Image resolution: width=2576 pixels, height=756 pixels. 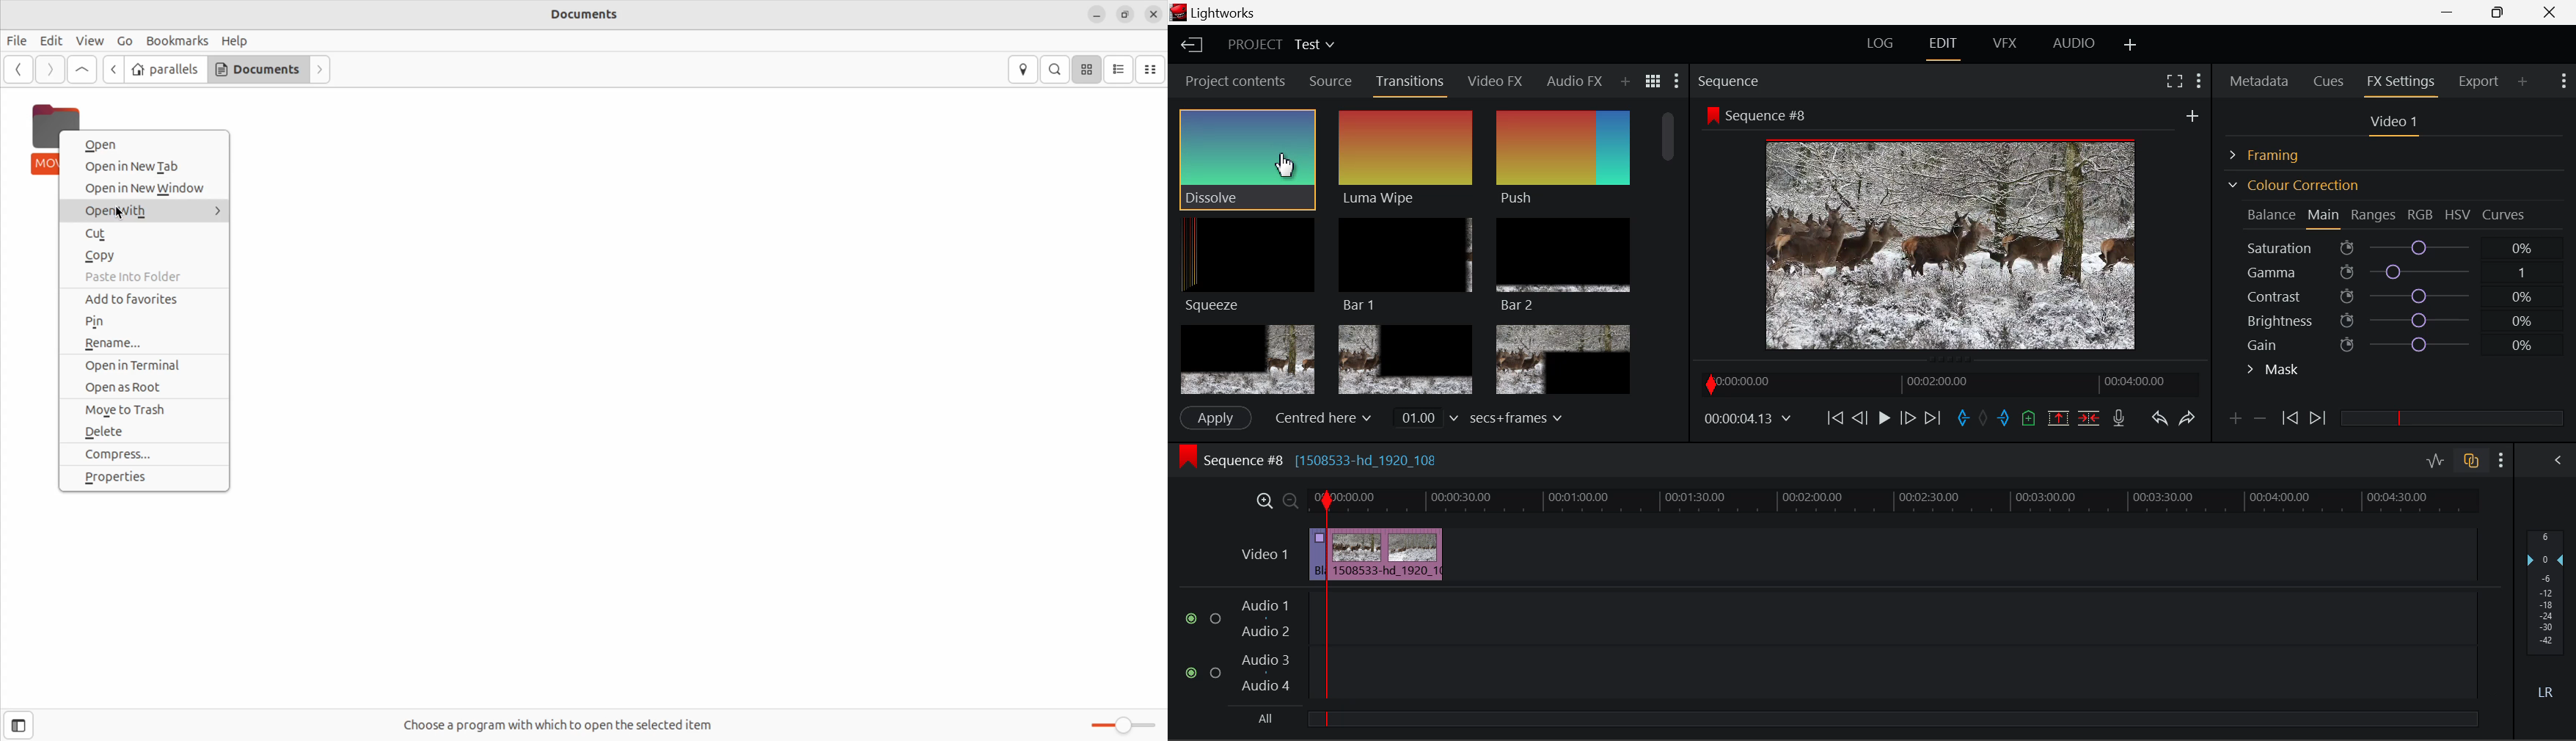 I want to click on Undo, so click(x=2159, y=421).